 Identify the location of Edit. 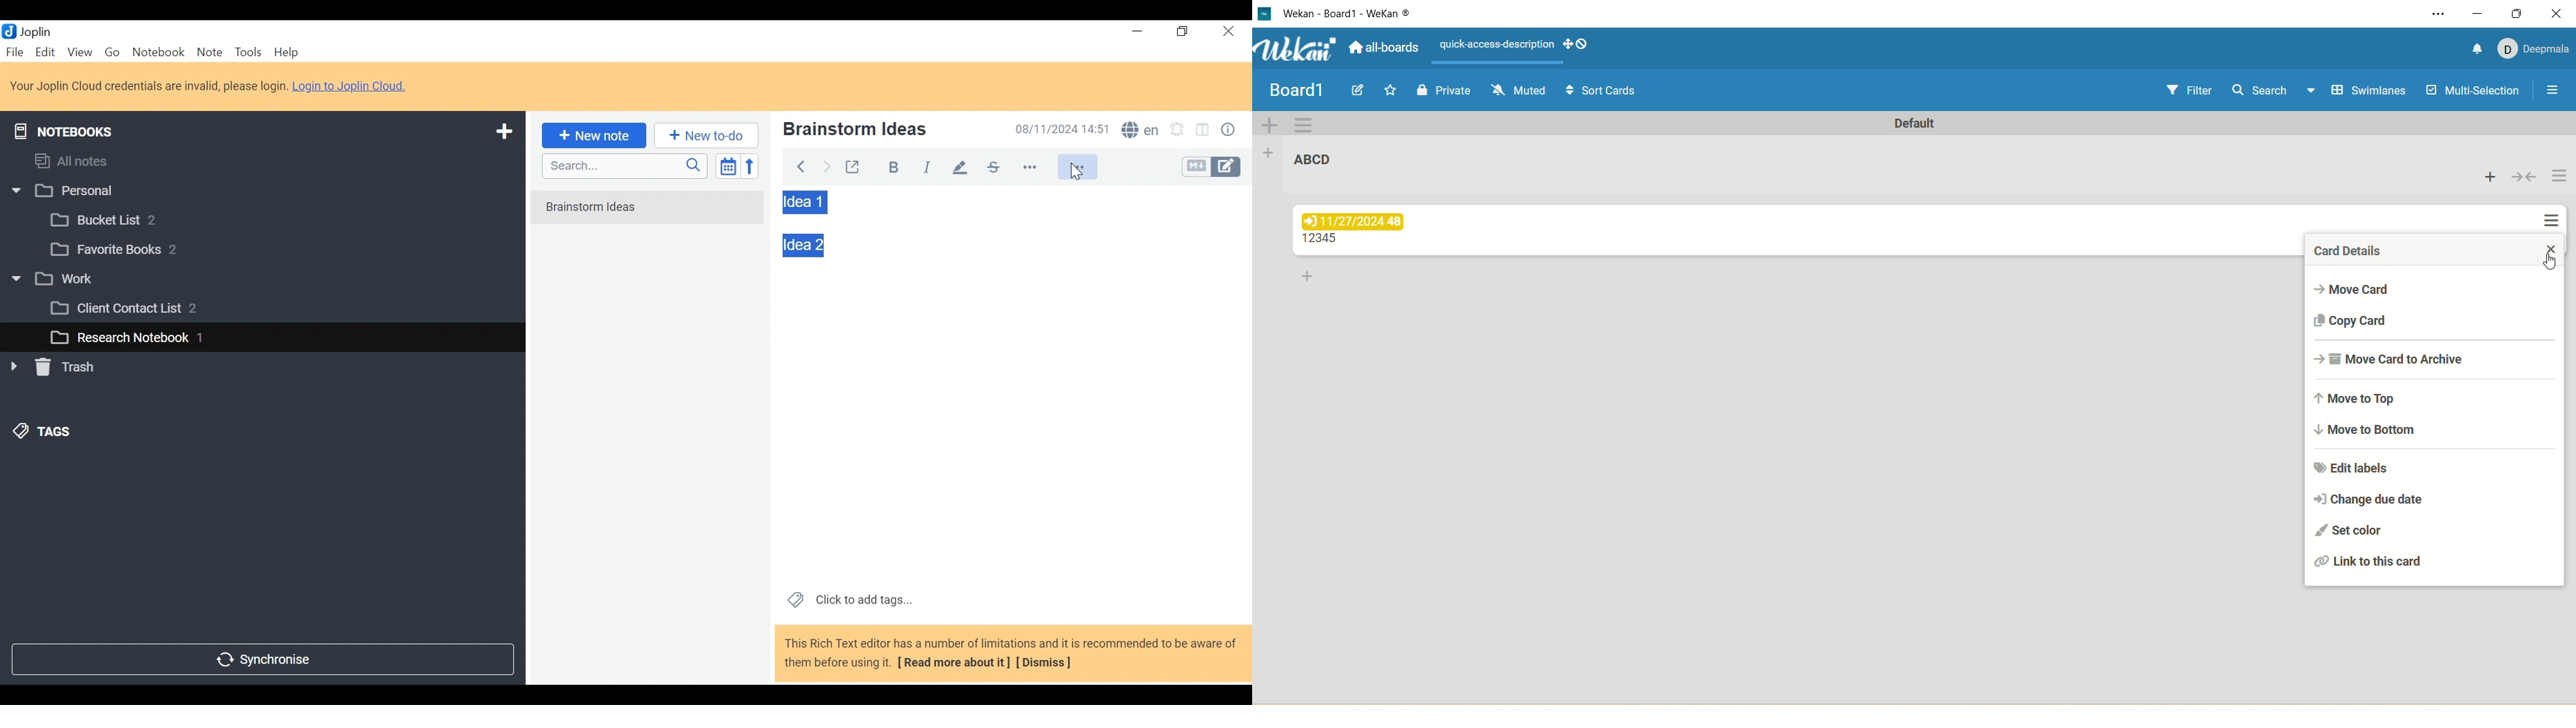
(46, 52).